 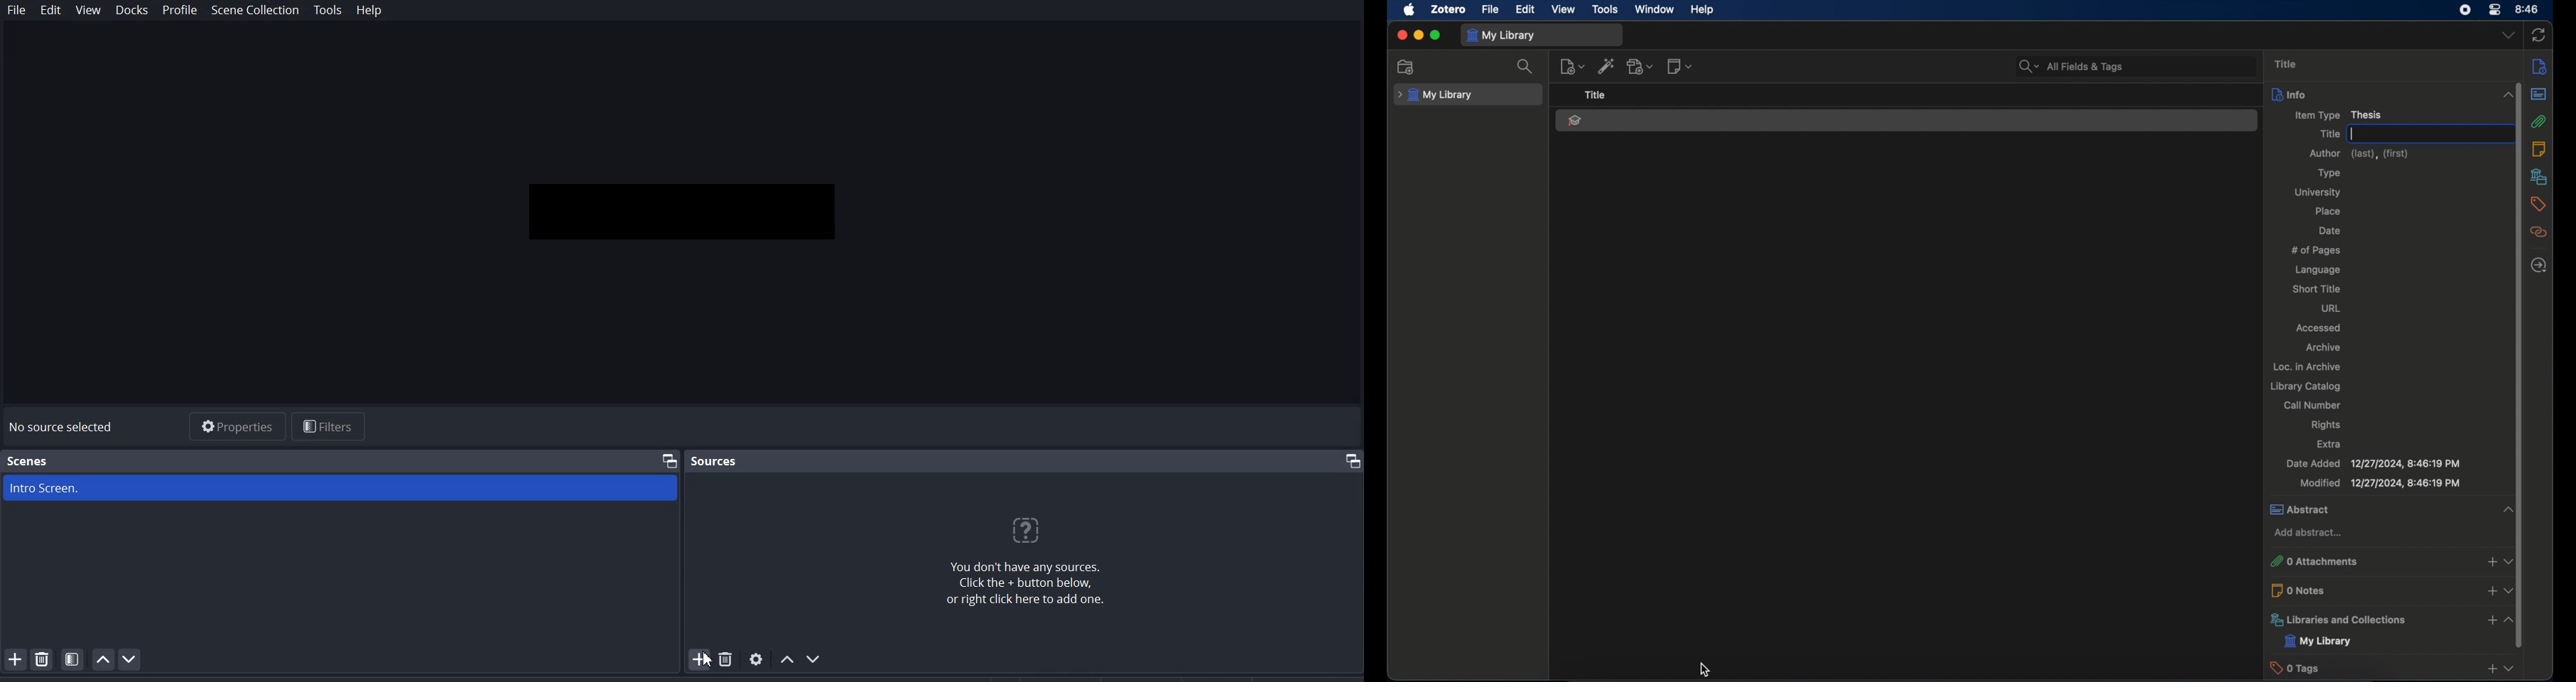 I want to click on control center, so click(x=2494, y=10).